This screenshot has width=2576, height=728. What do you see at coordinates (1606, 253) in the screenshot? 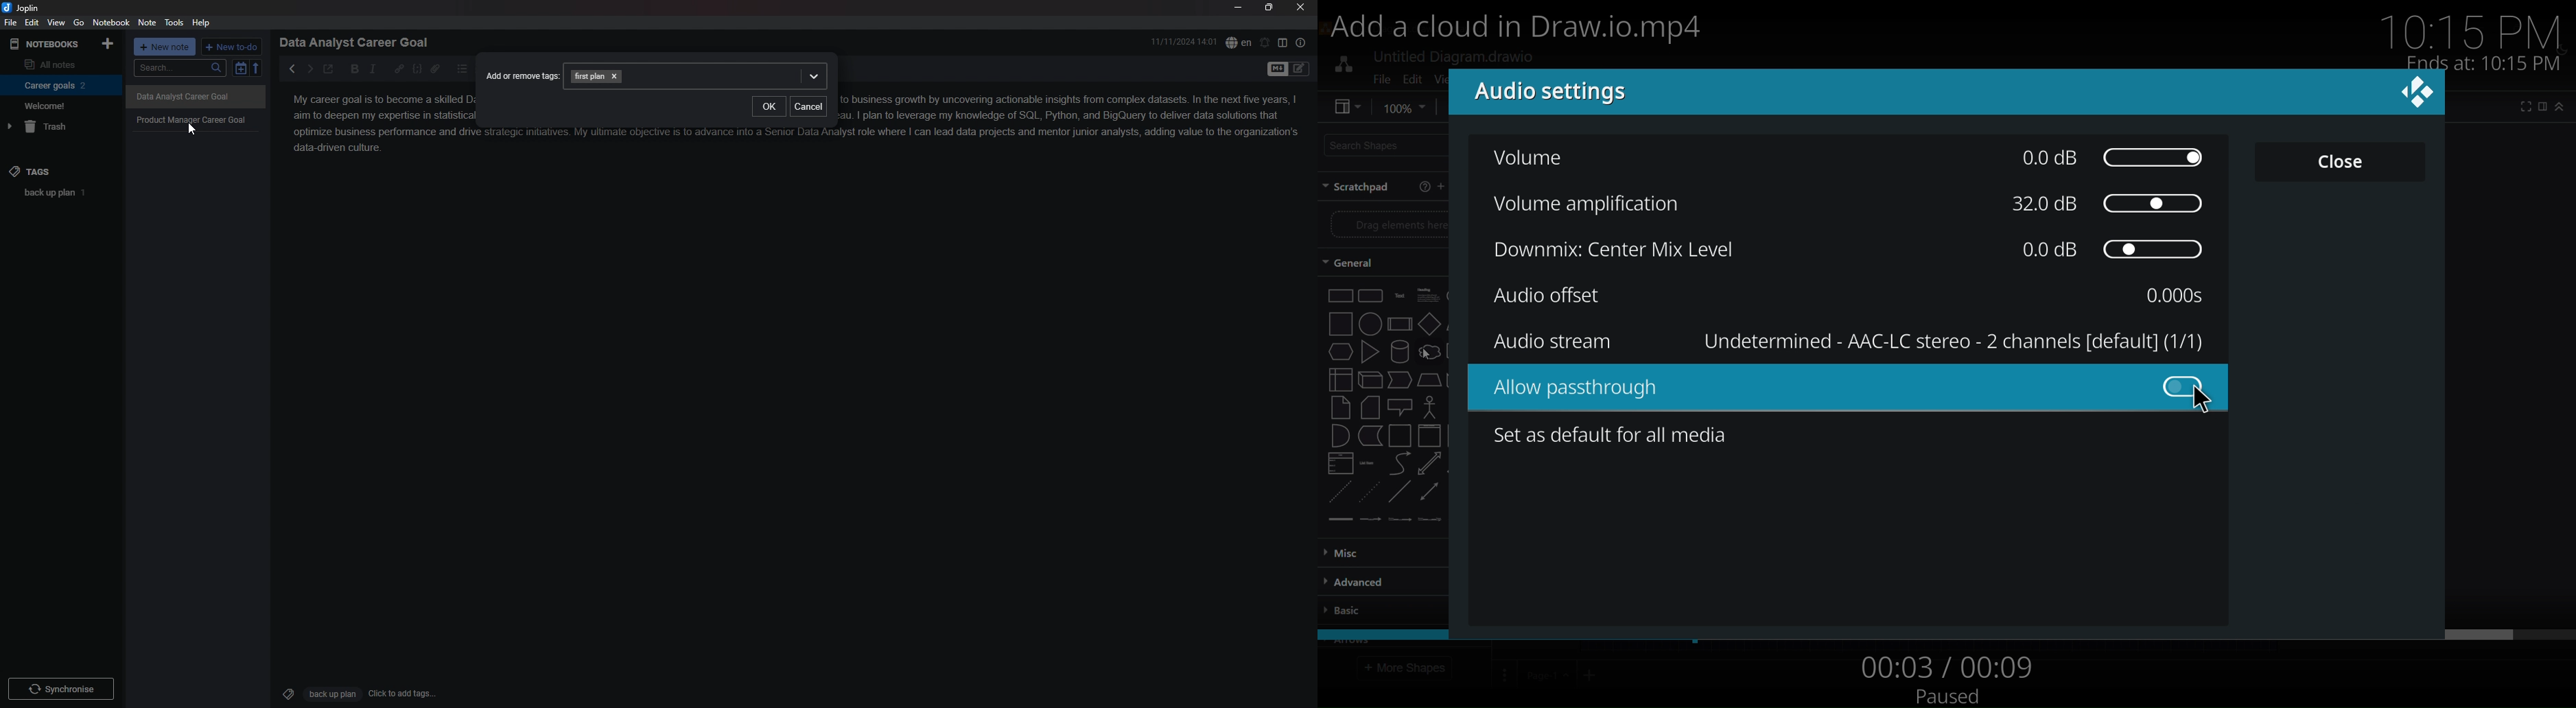
I see `downmix` at bounding box center [1606, 253].